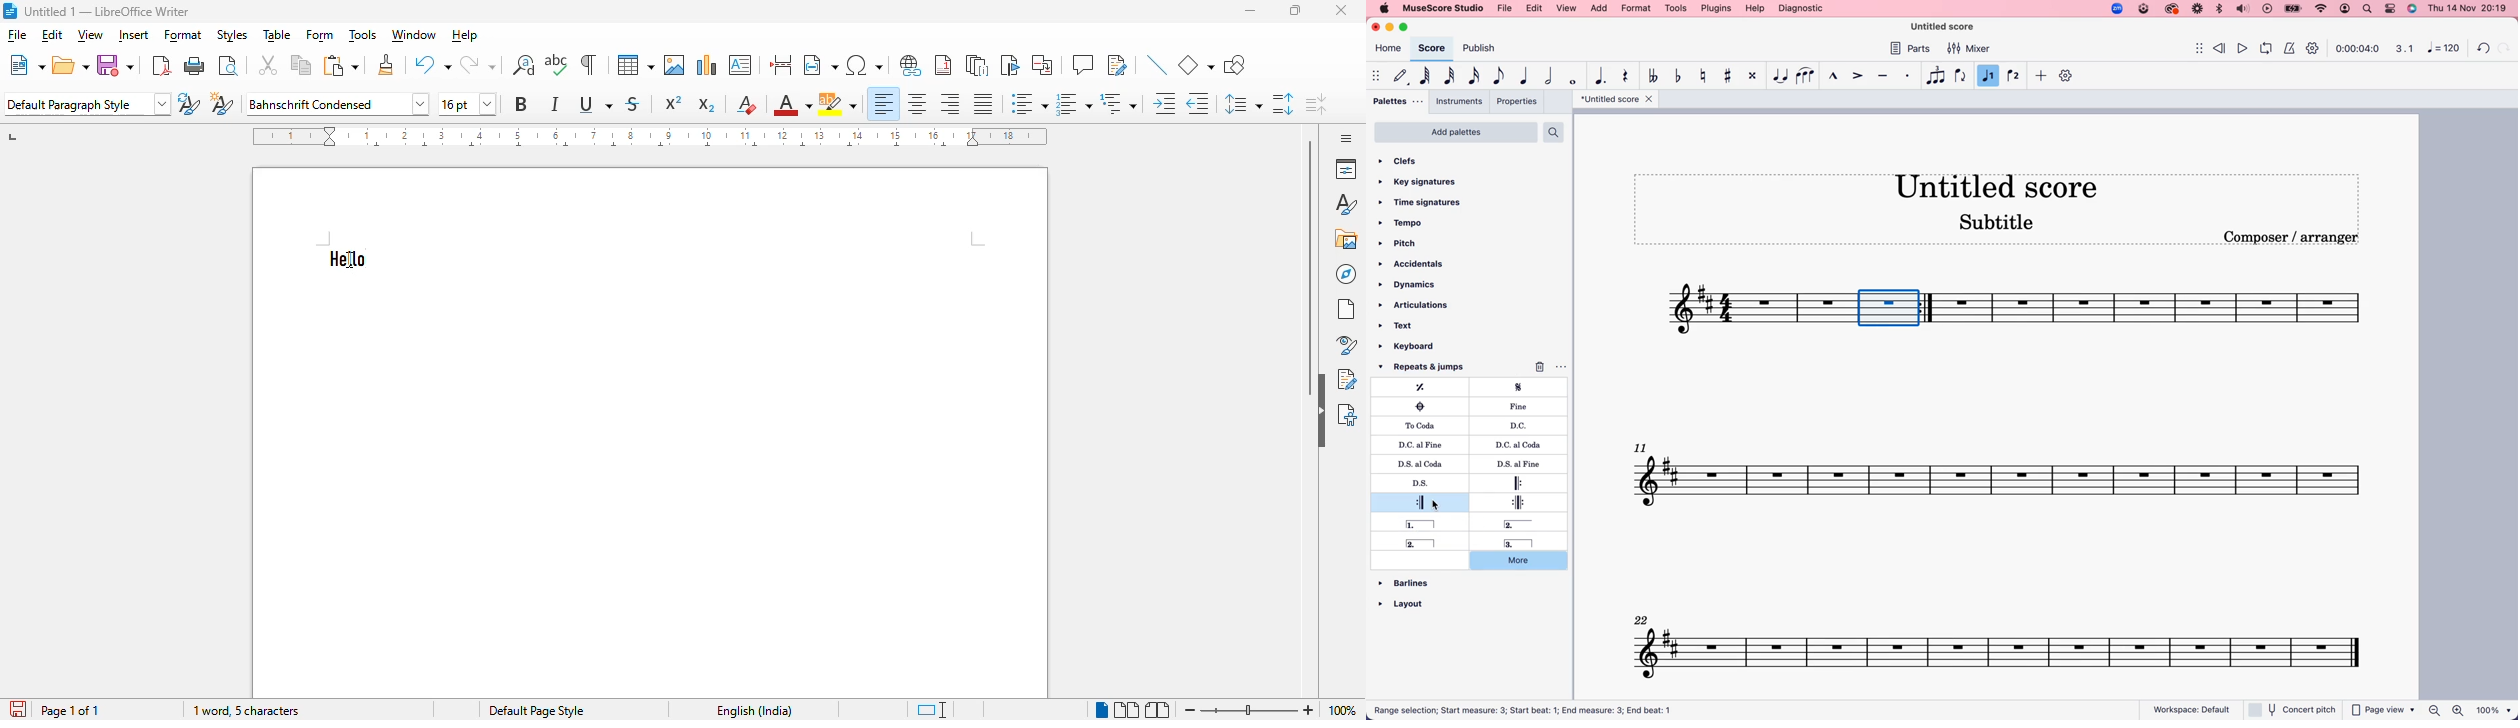  Describe the element at coordinates (1410, 576) in the screenshot. I see `»  Barlines` at that location.